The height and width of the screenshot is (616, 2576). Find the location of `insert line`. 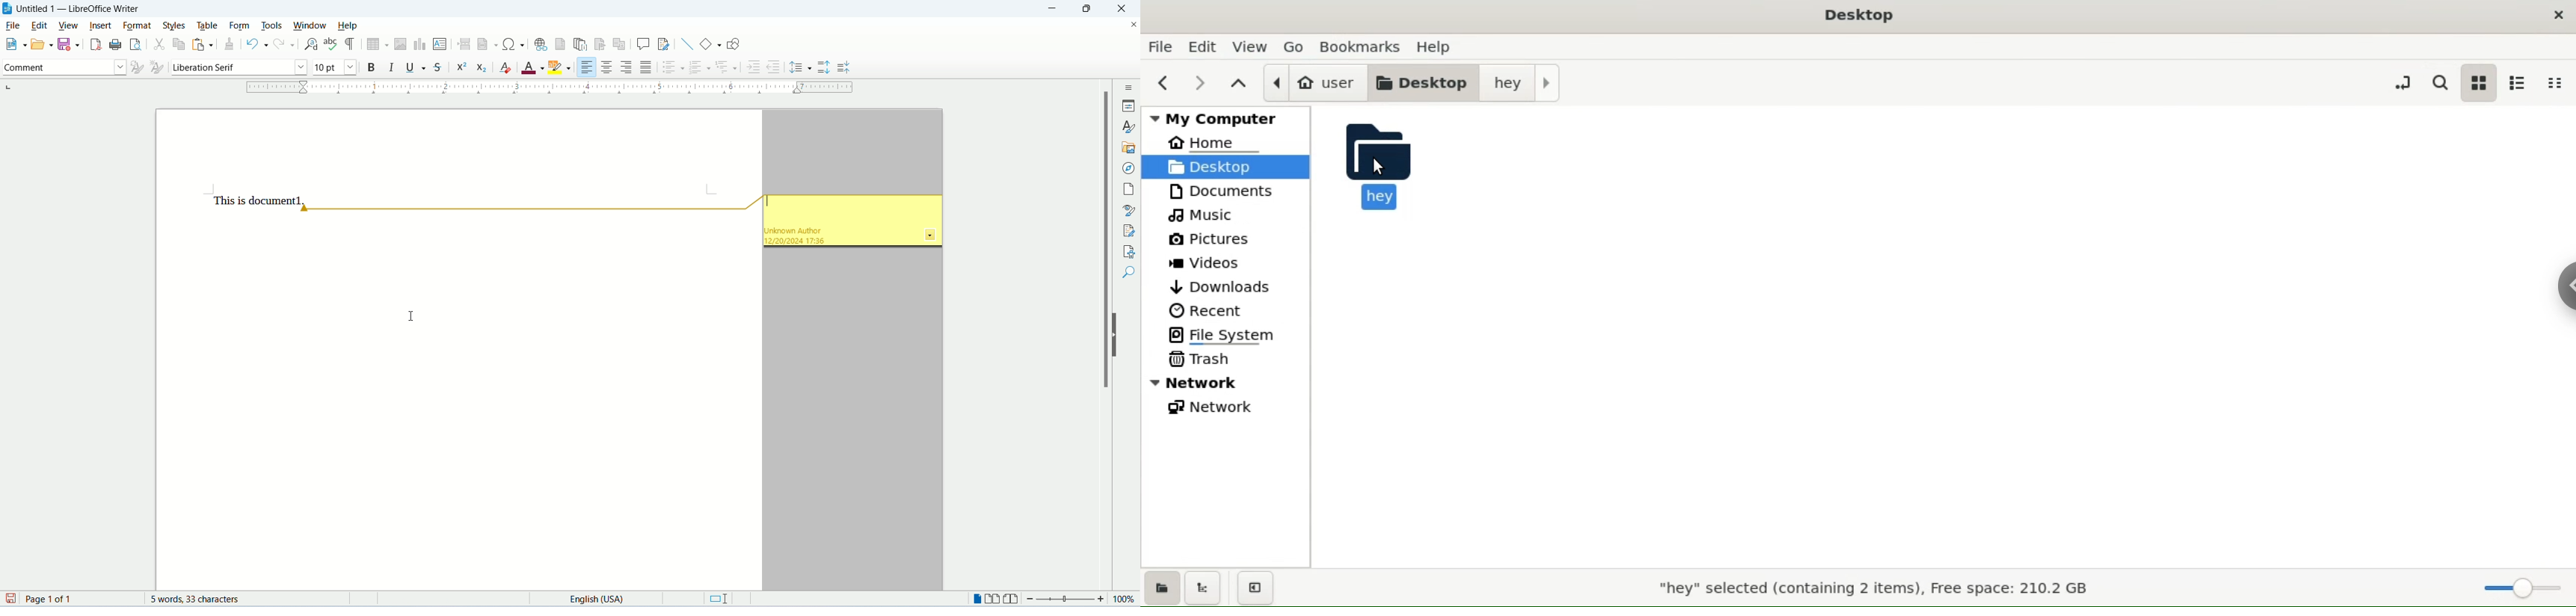

insert line is located at coordinates (687, 44).